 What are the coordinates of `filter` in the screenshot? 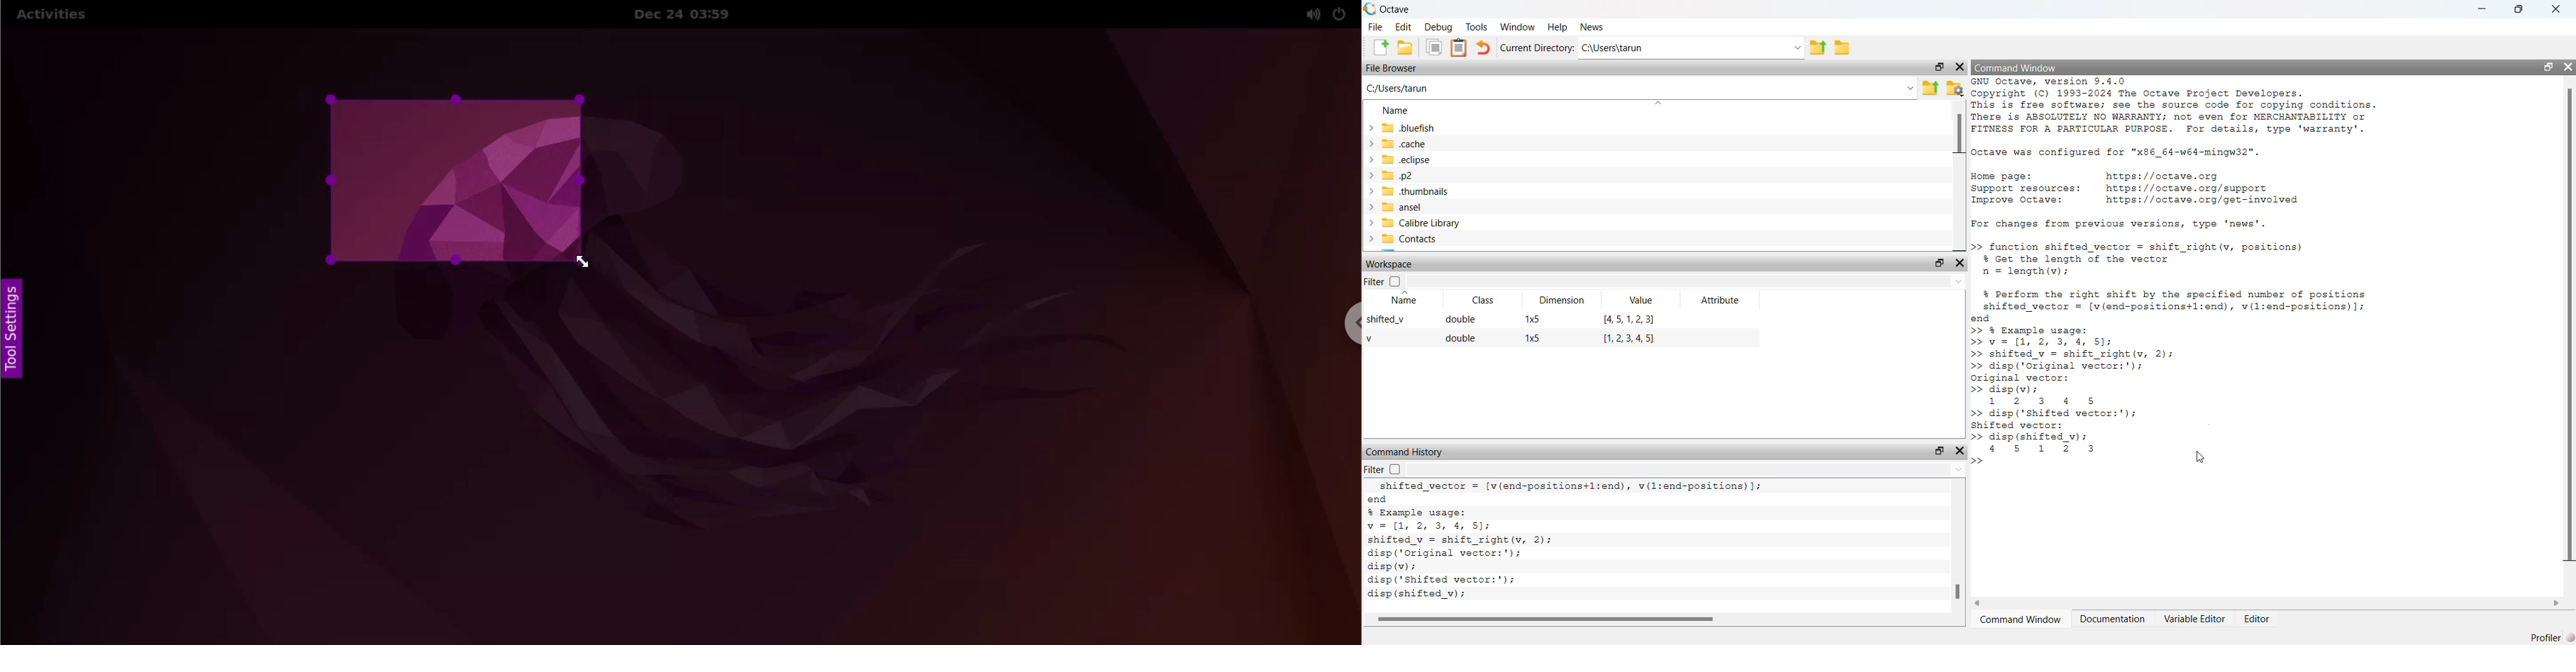 It's located at (1385, 280).